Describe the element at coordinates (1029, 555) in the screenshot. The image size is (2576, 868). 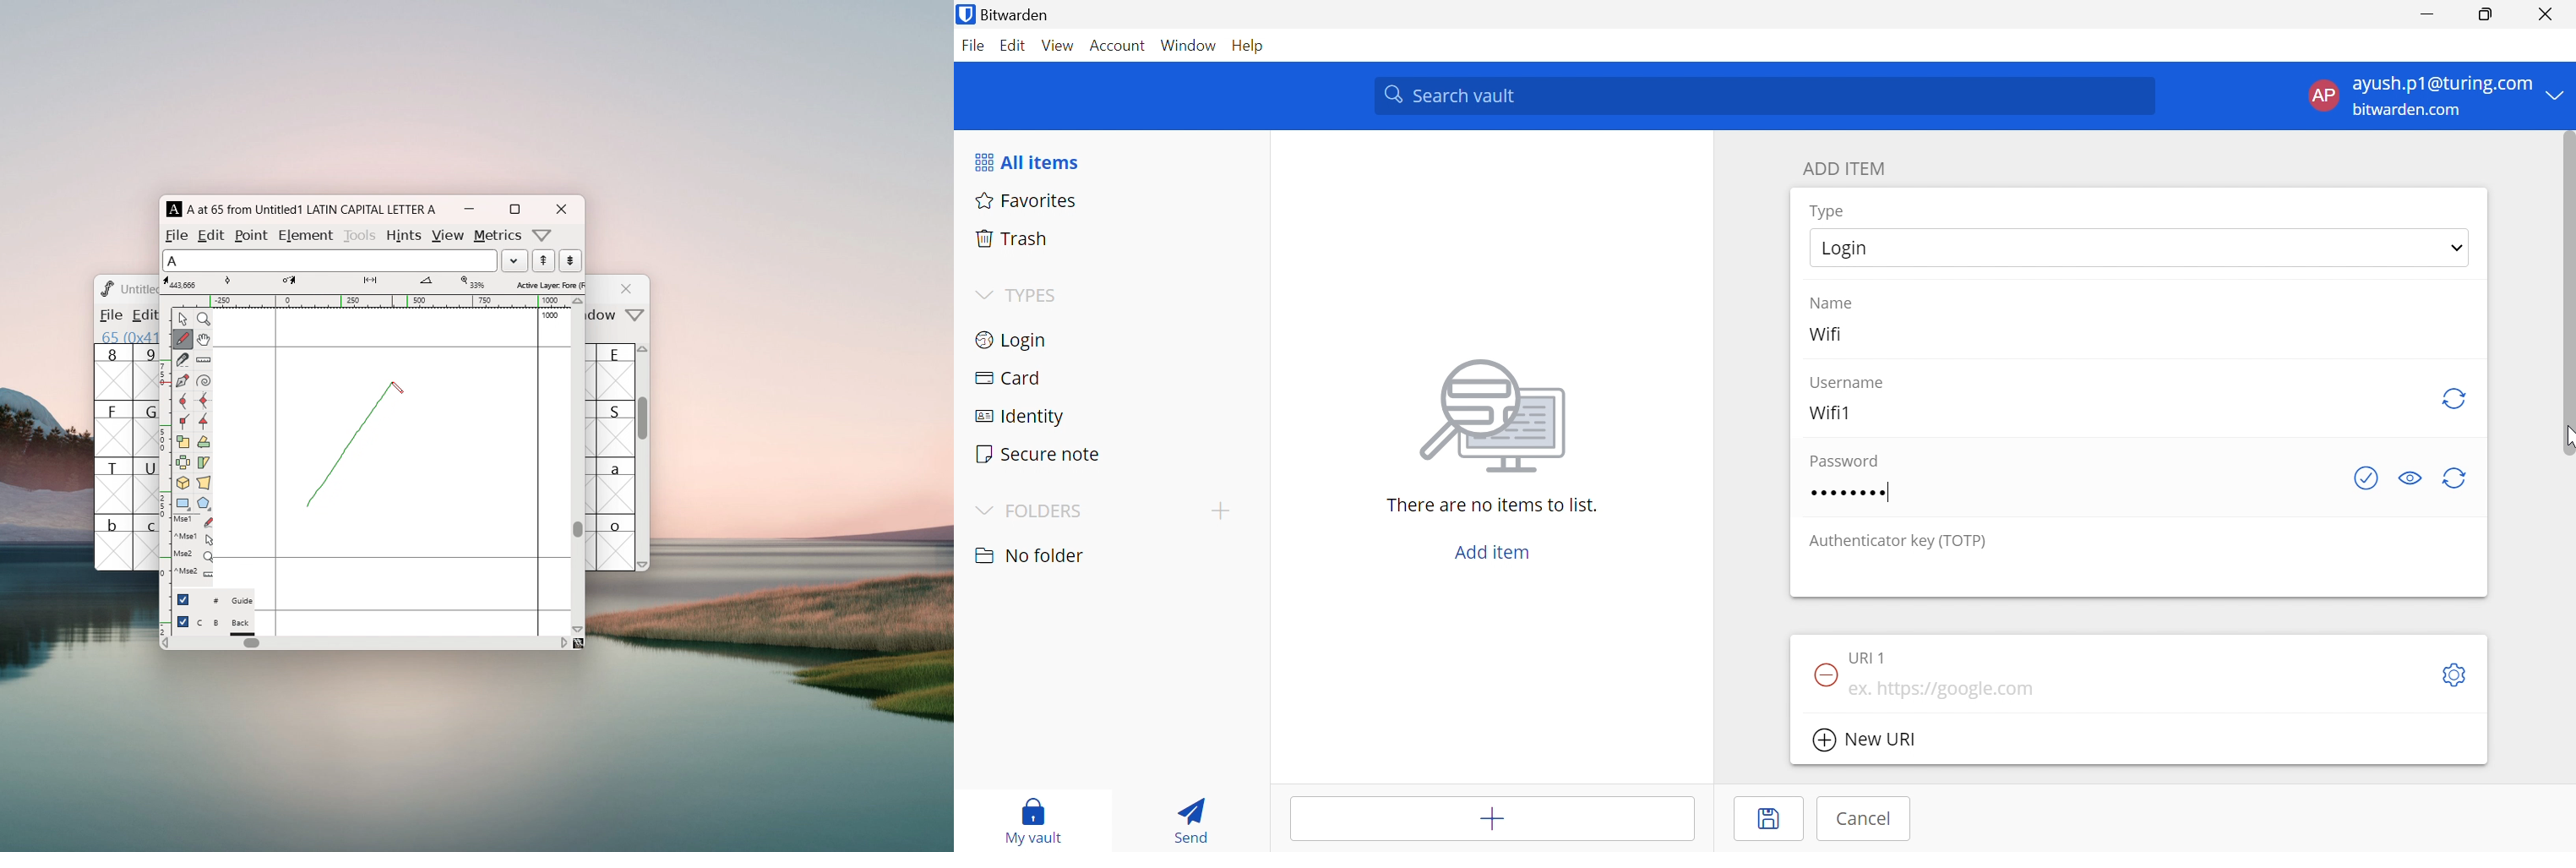
I see `nO FOLDER` at that location.